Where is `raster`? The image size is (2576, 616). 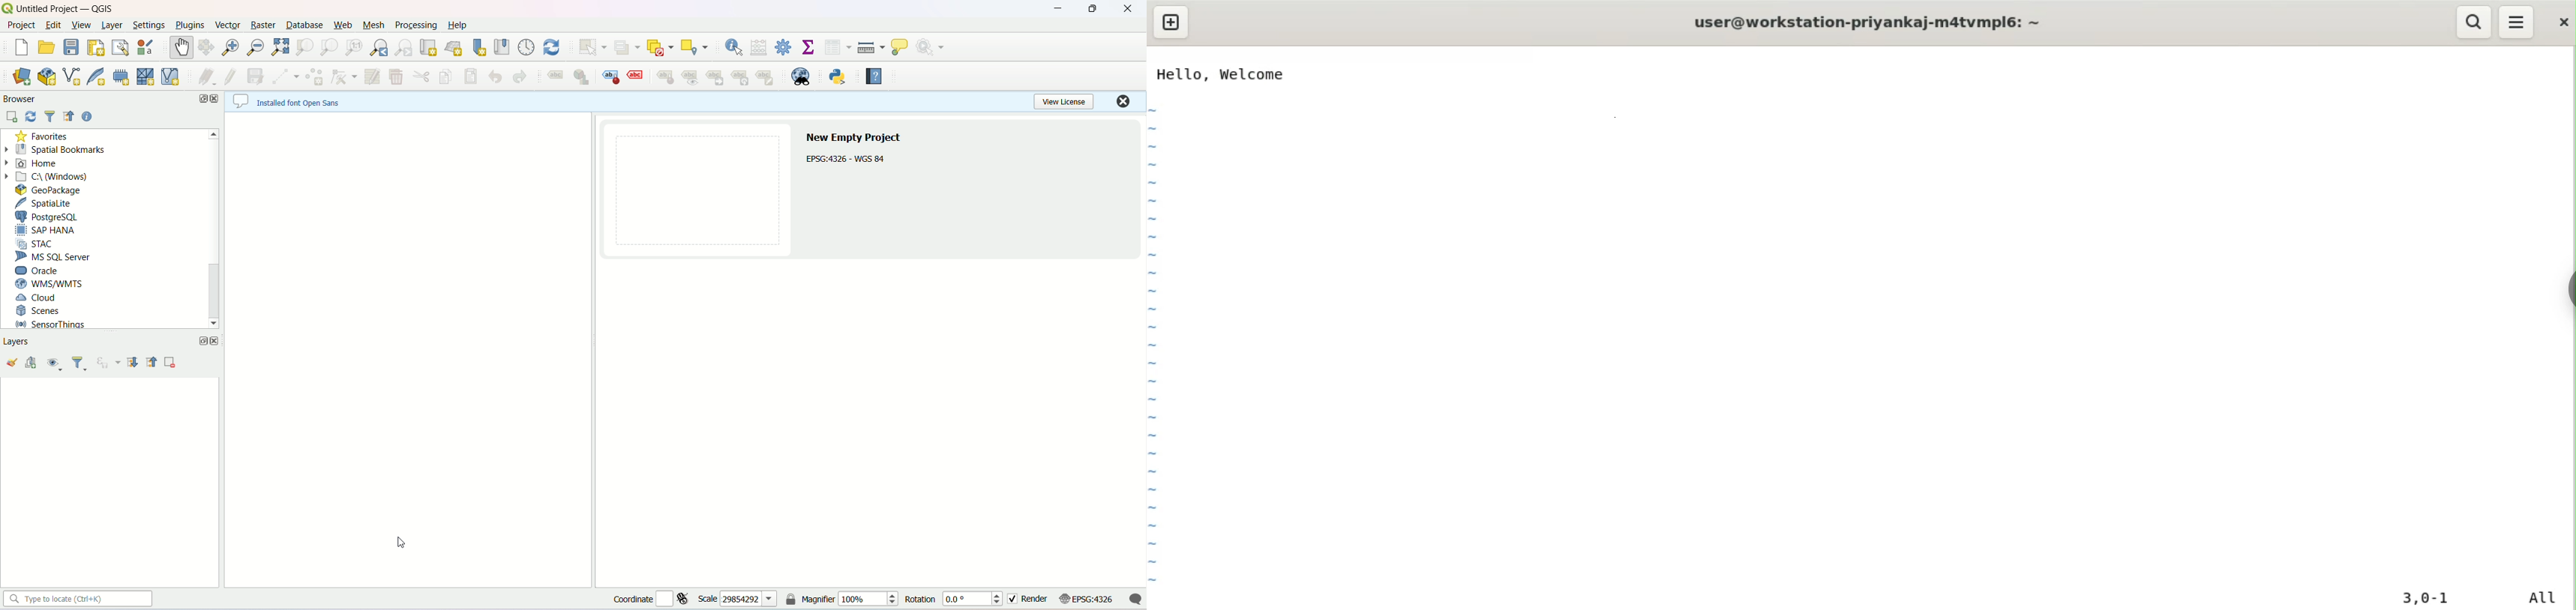 raster is located at coordinates (263, 25).